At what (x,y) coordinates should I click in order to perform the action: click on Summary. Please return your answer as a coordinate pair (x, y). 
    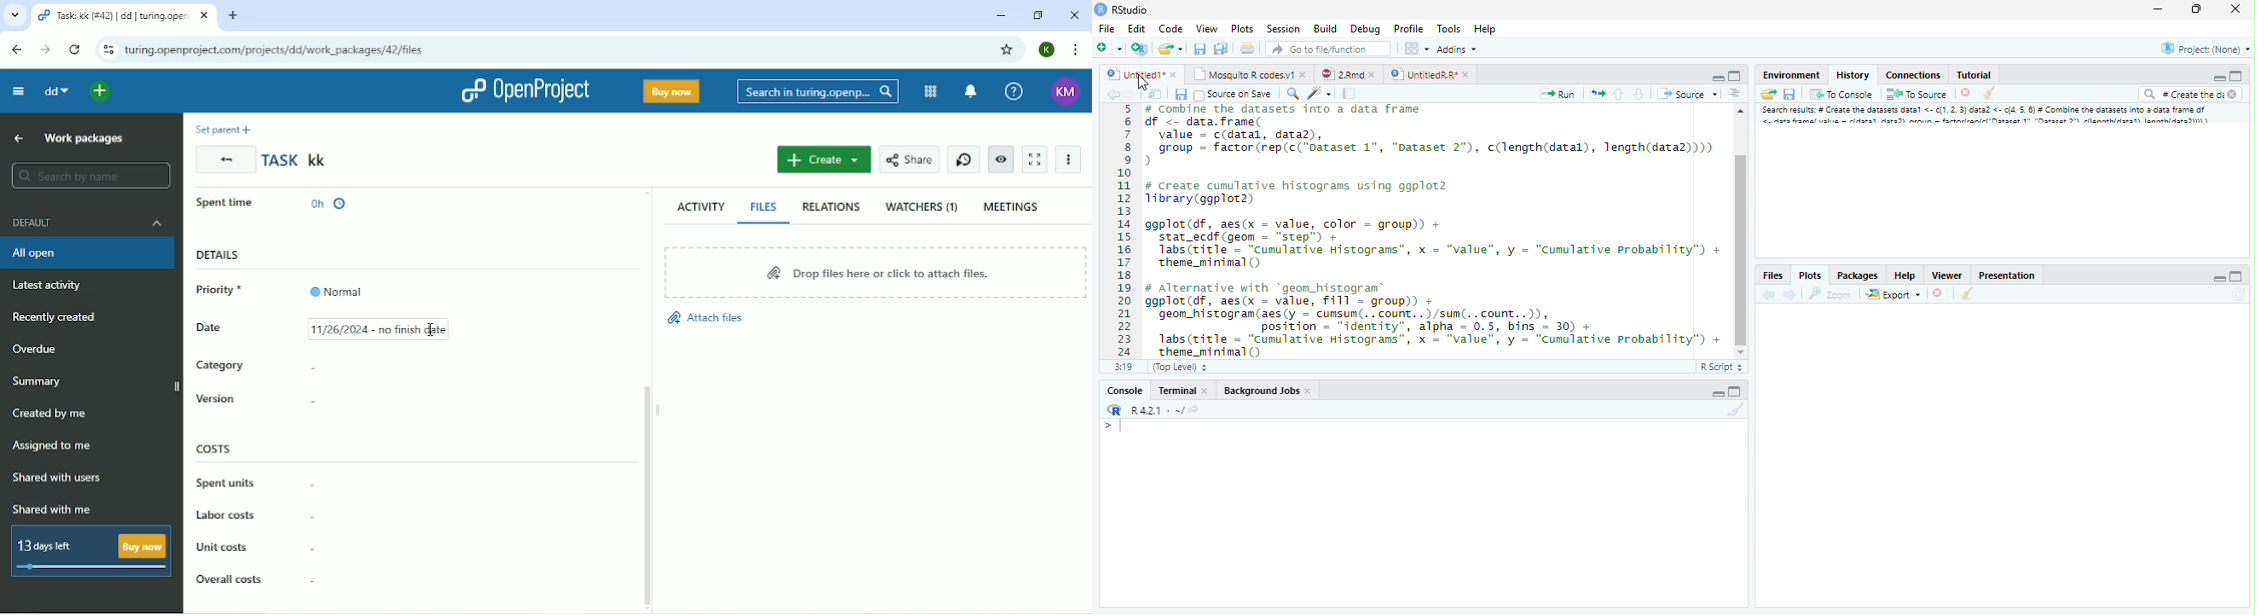
    Looking at the image, I should click on (36, 382).